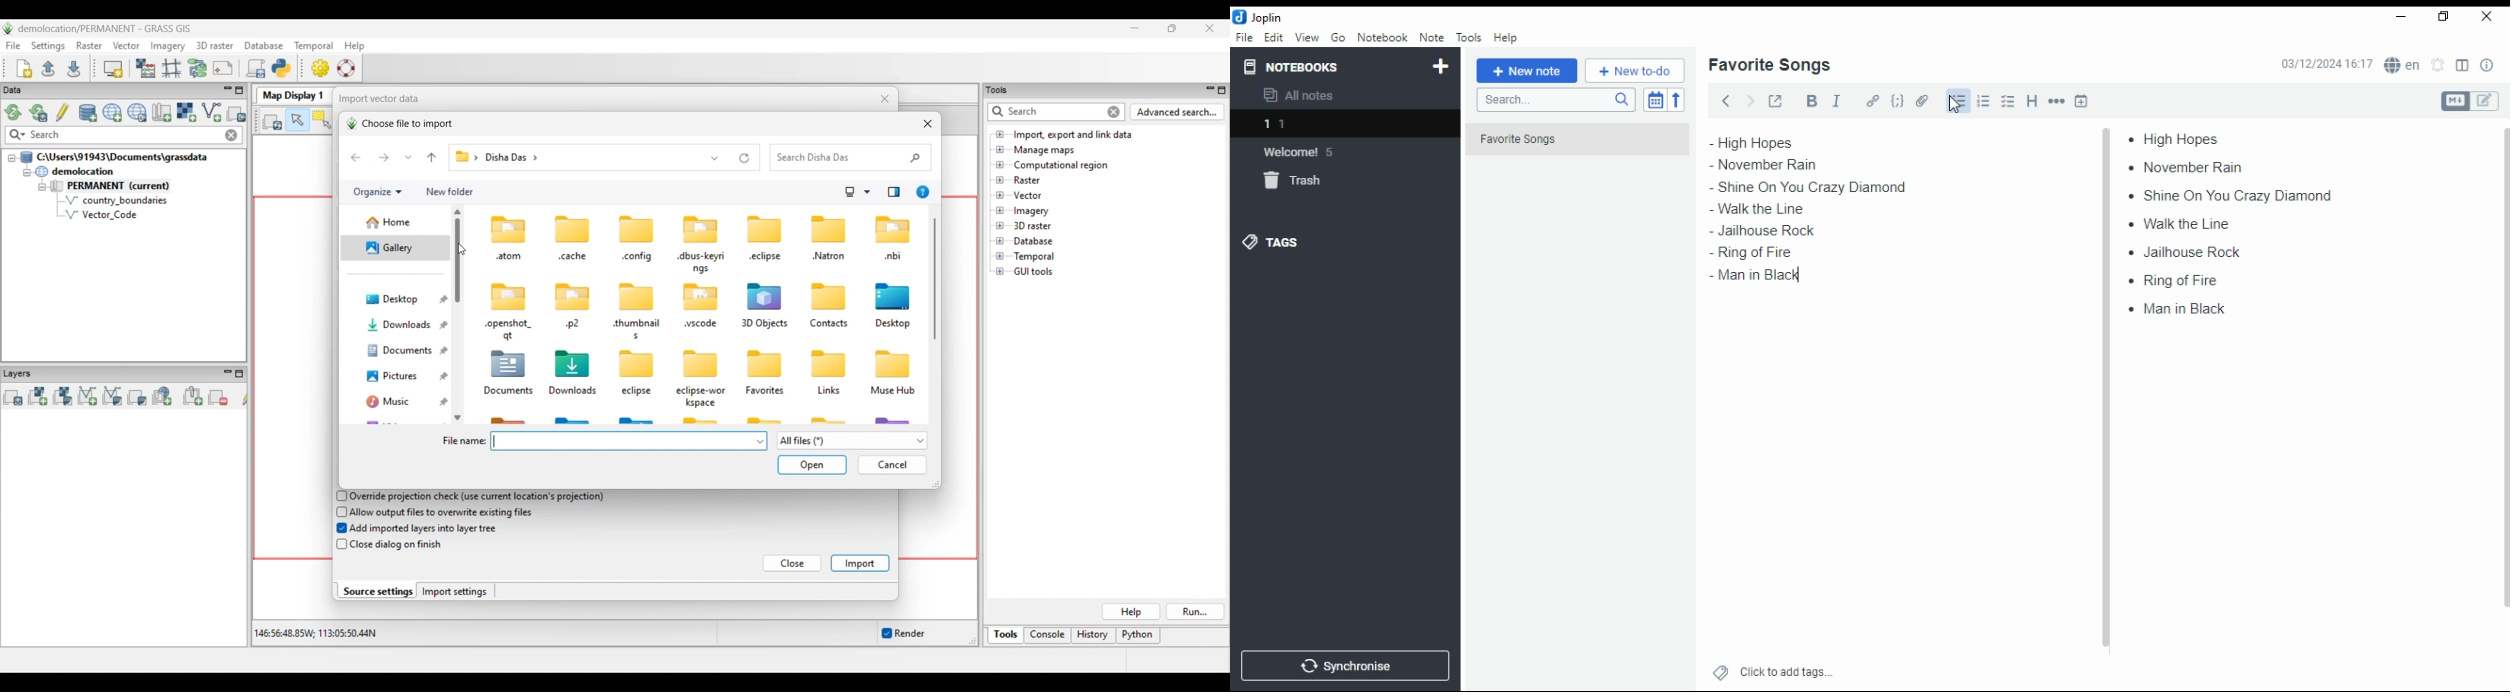 Image resolution: width=2520 pixels, height=700 pixels. Describe the element at coordinates (2182, 222) in the screenshot. I see `walk ta line` at that location.